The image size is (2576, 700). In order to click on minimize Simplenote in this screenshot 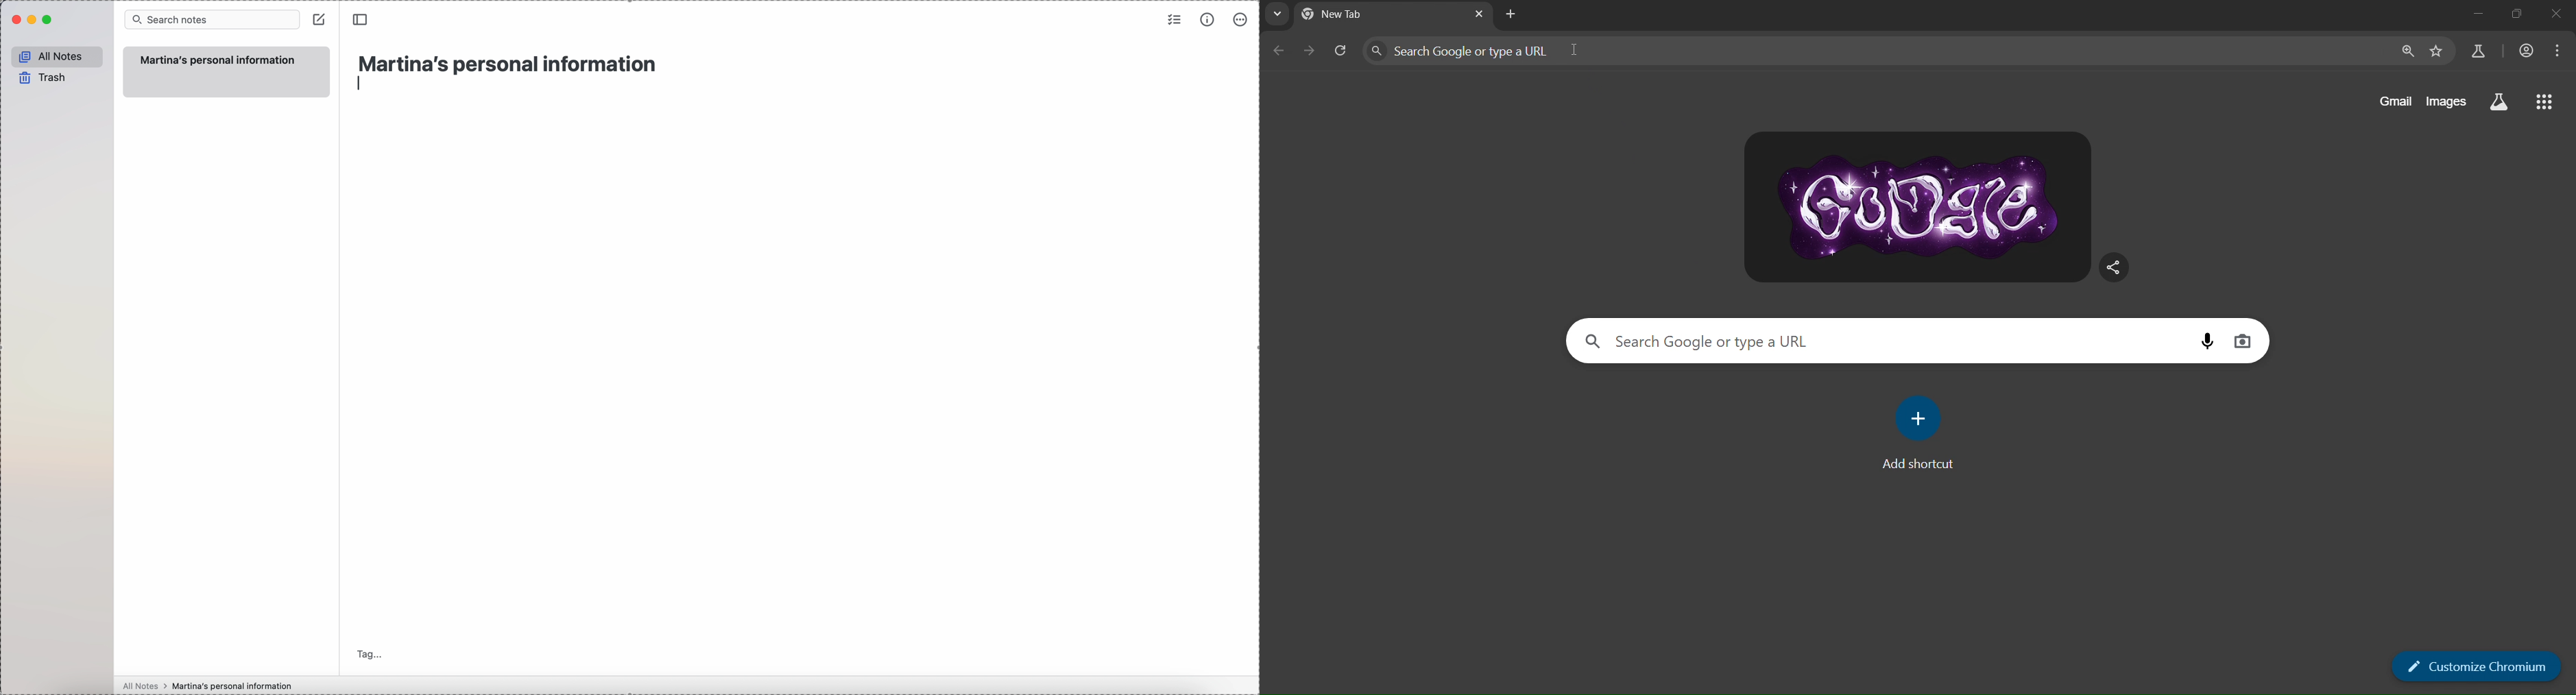, I will do `click(34, 19)`.